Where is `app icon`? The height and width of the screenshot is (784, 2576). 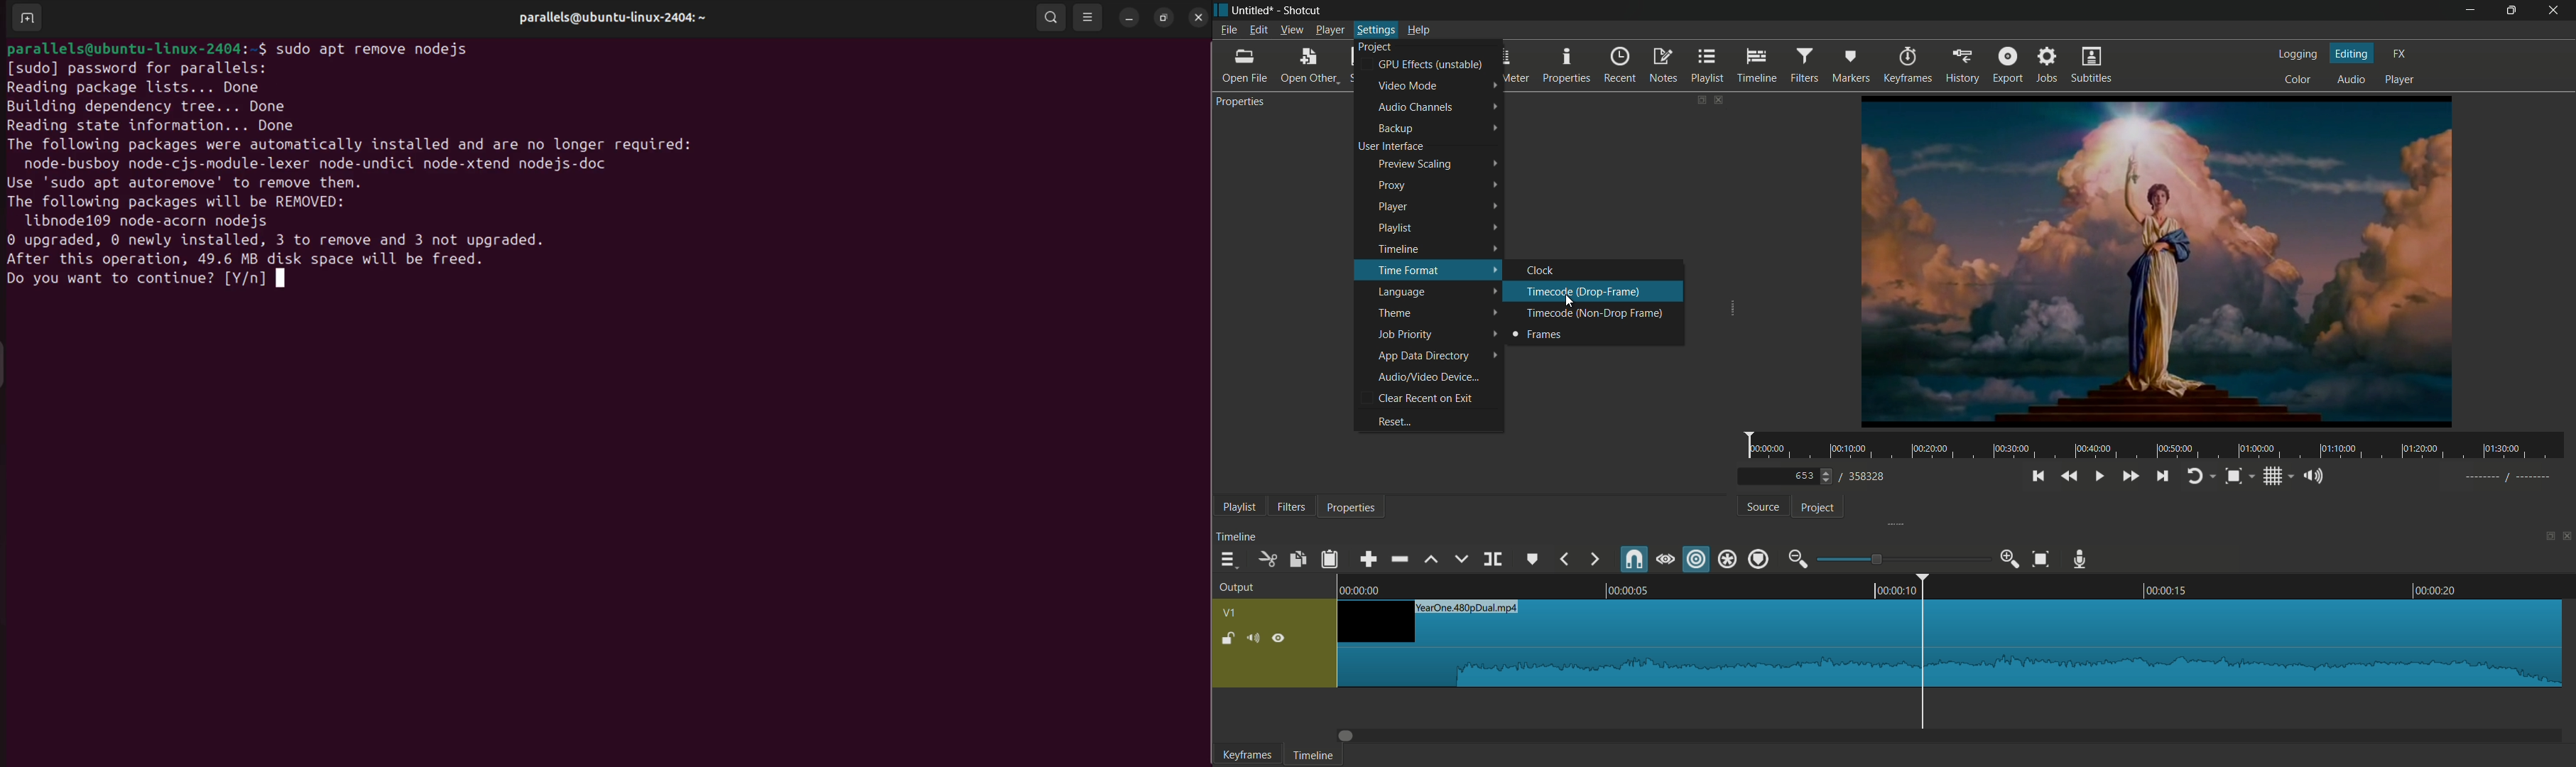
app icon is located at coordinates (1221, 10).